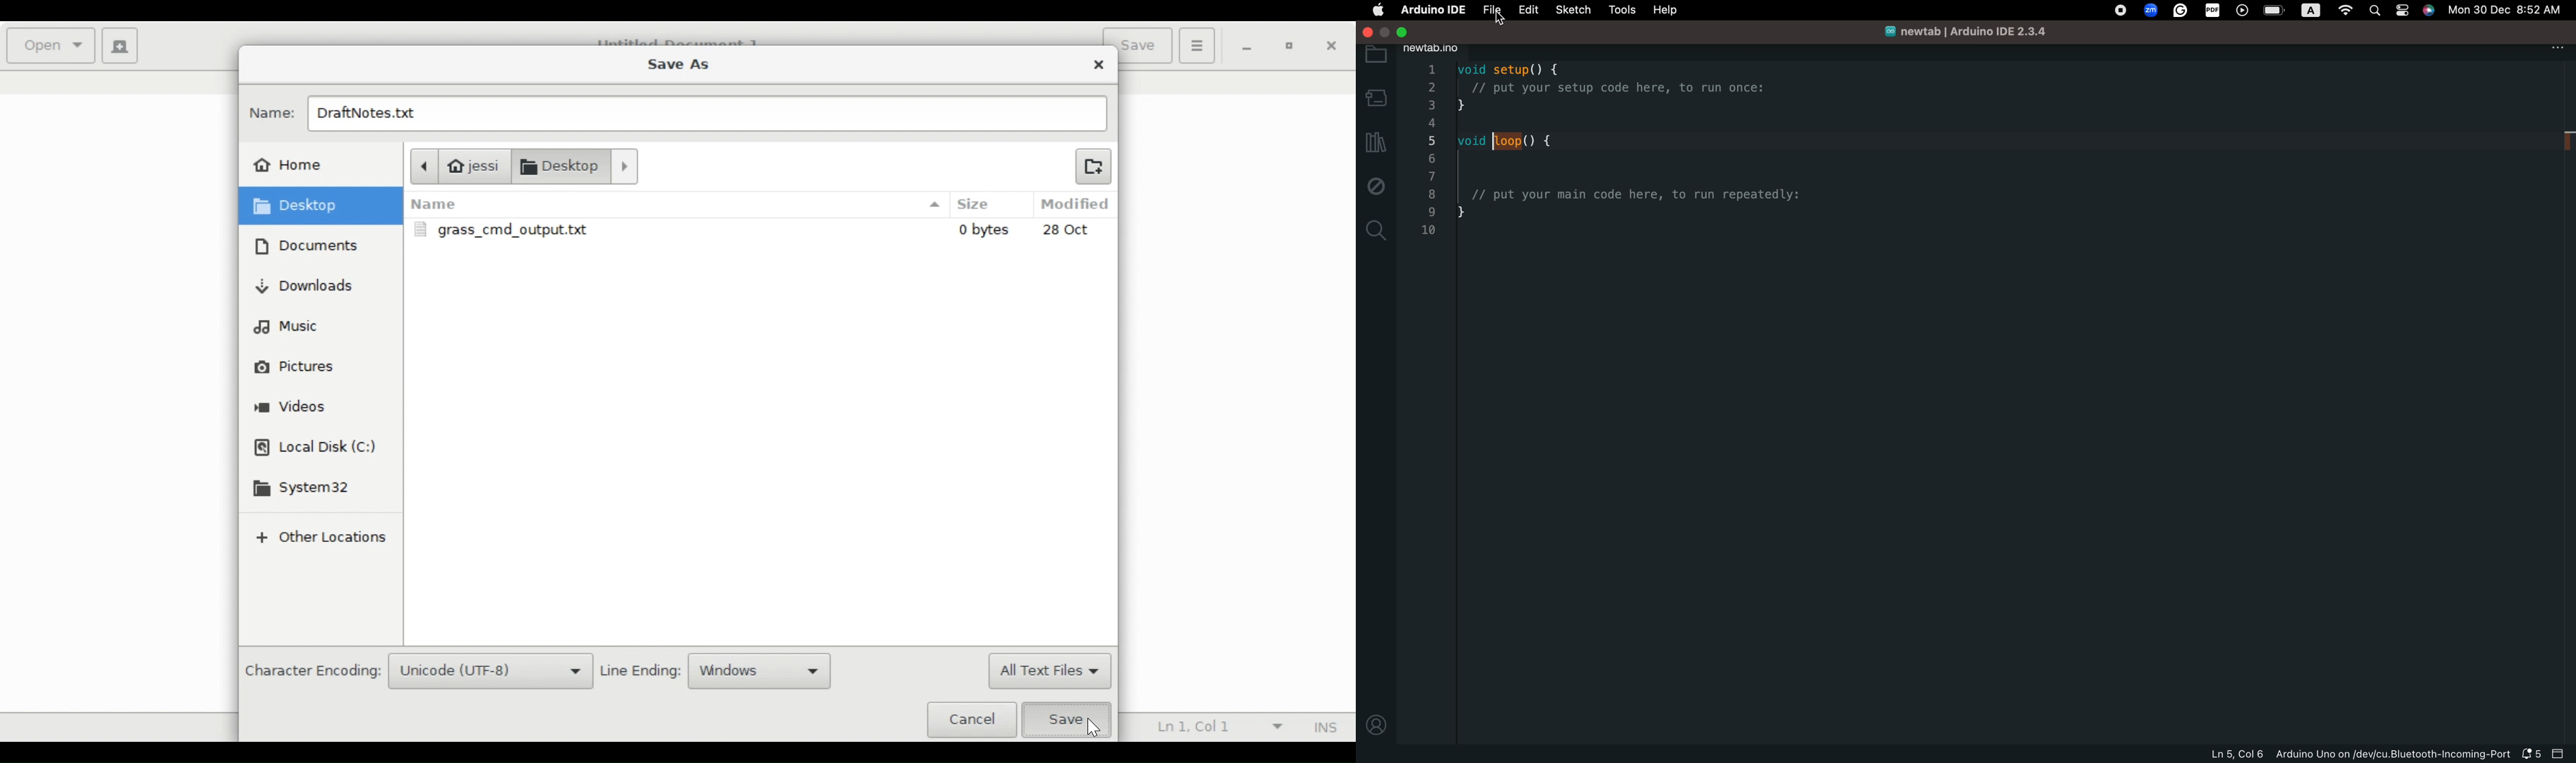 This screenshot has height=784, width=2576. What do you see at coordinates (2534, 754) in the screenshot?
I see `notification` at bounding box center [2534, 754].